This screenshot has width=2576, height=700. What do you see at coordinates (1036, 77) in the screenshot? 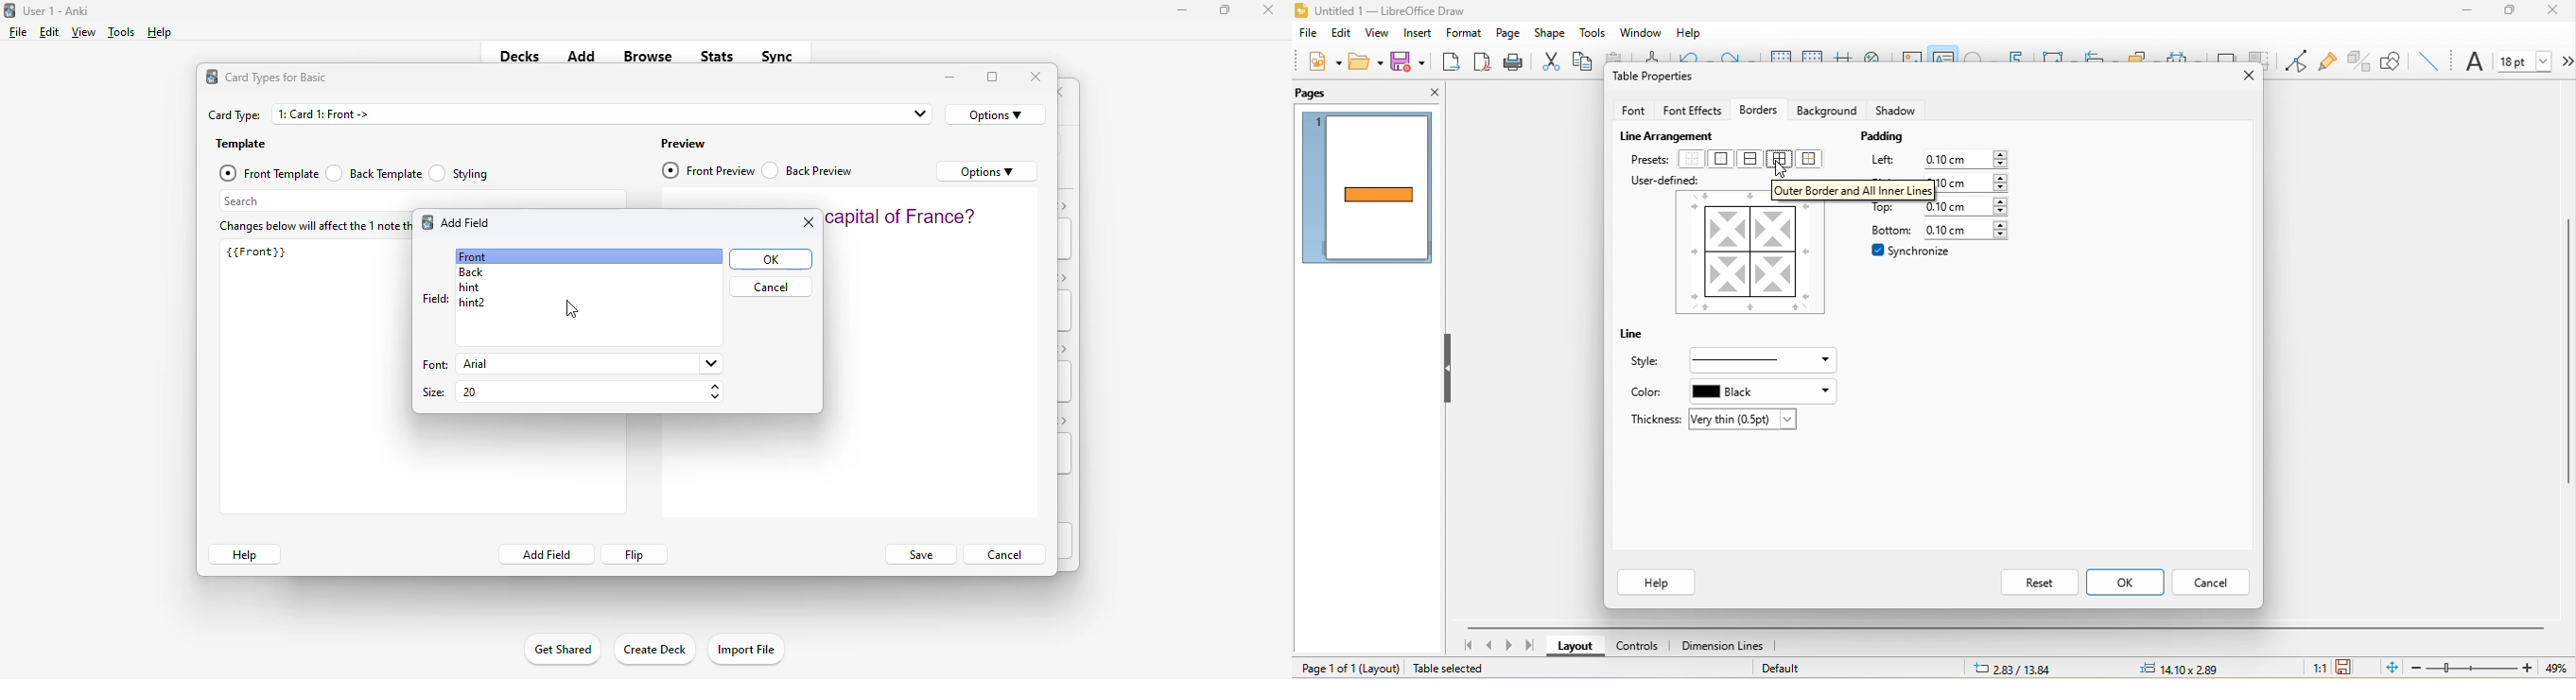
I see `close` at bounding box center [1036, 77].